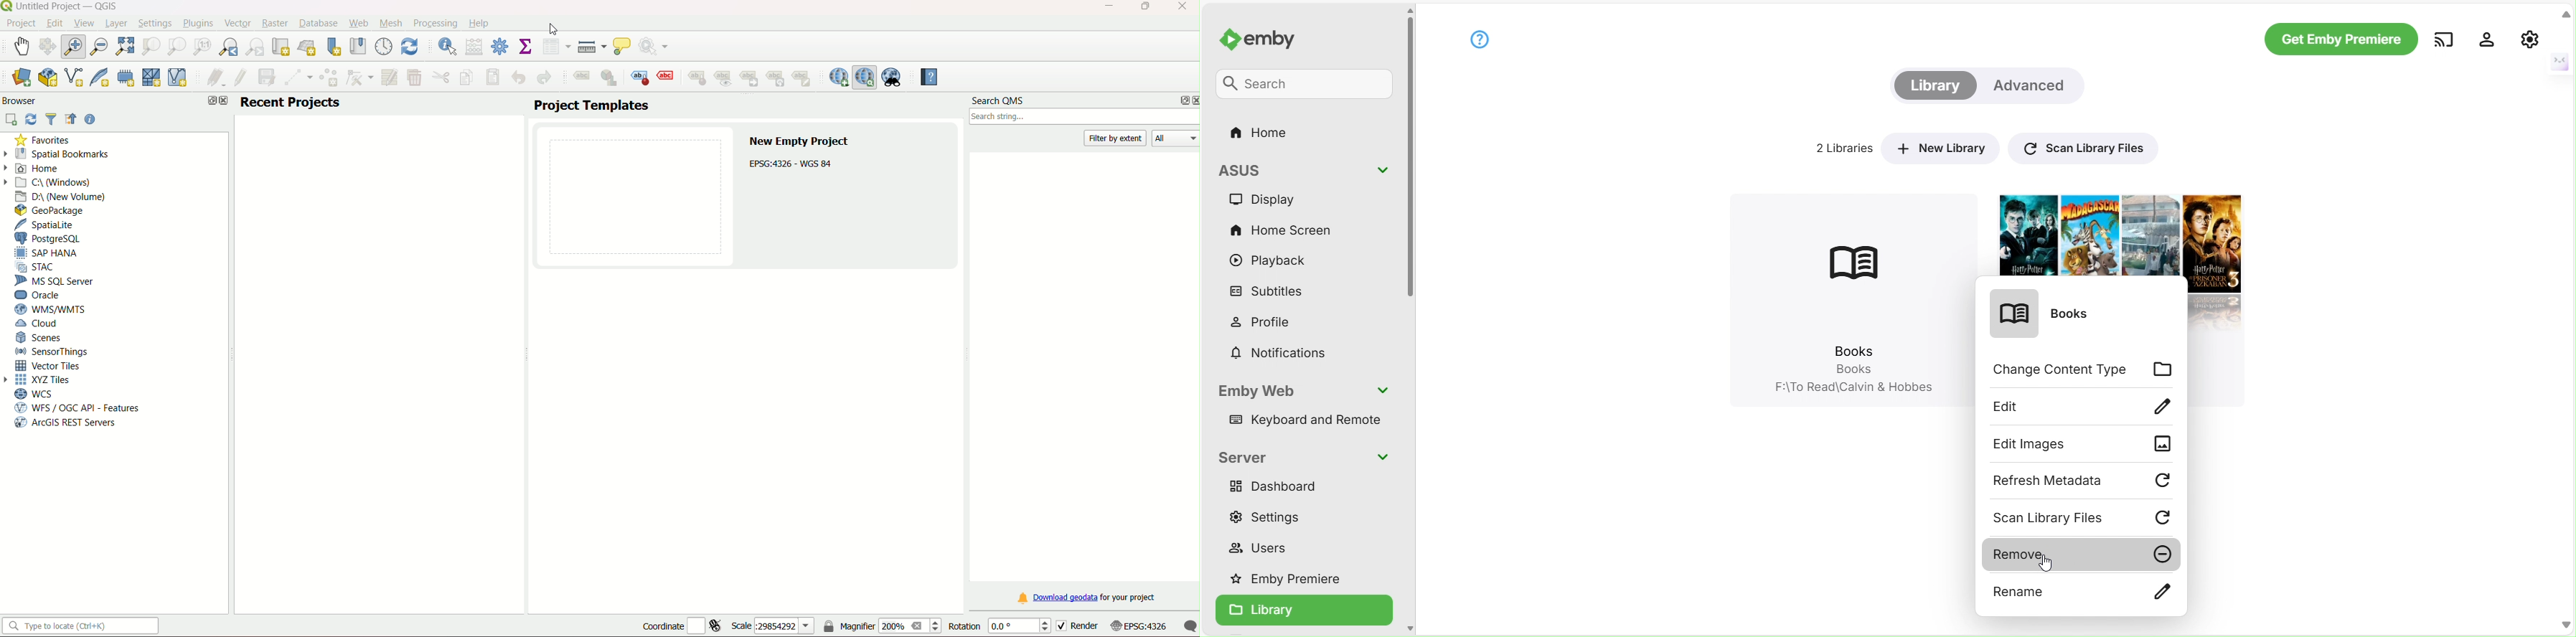 The height and width of the screenshot is (644, 2576). I want to click on Settings, so click(155, 23).